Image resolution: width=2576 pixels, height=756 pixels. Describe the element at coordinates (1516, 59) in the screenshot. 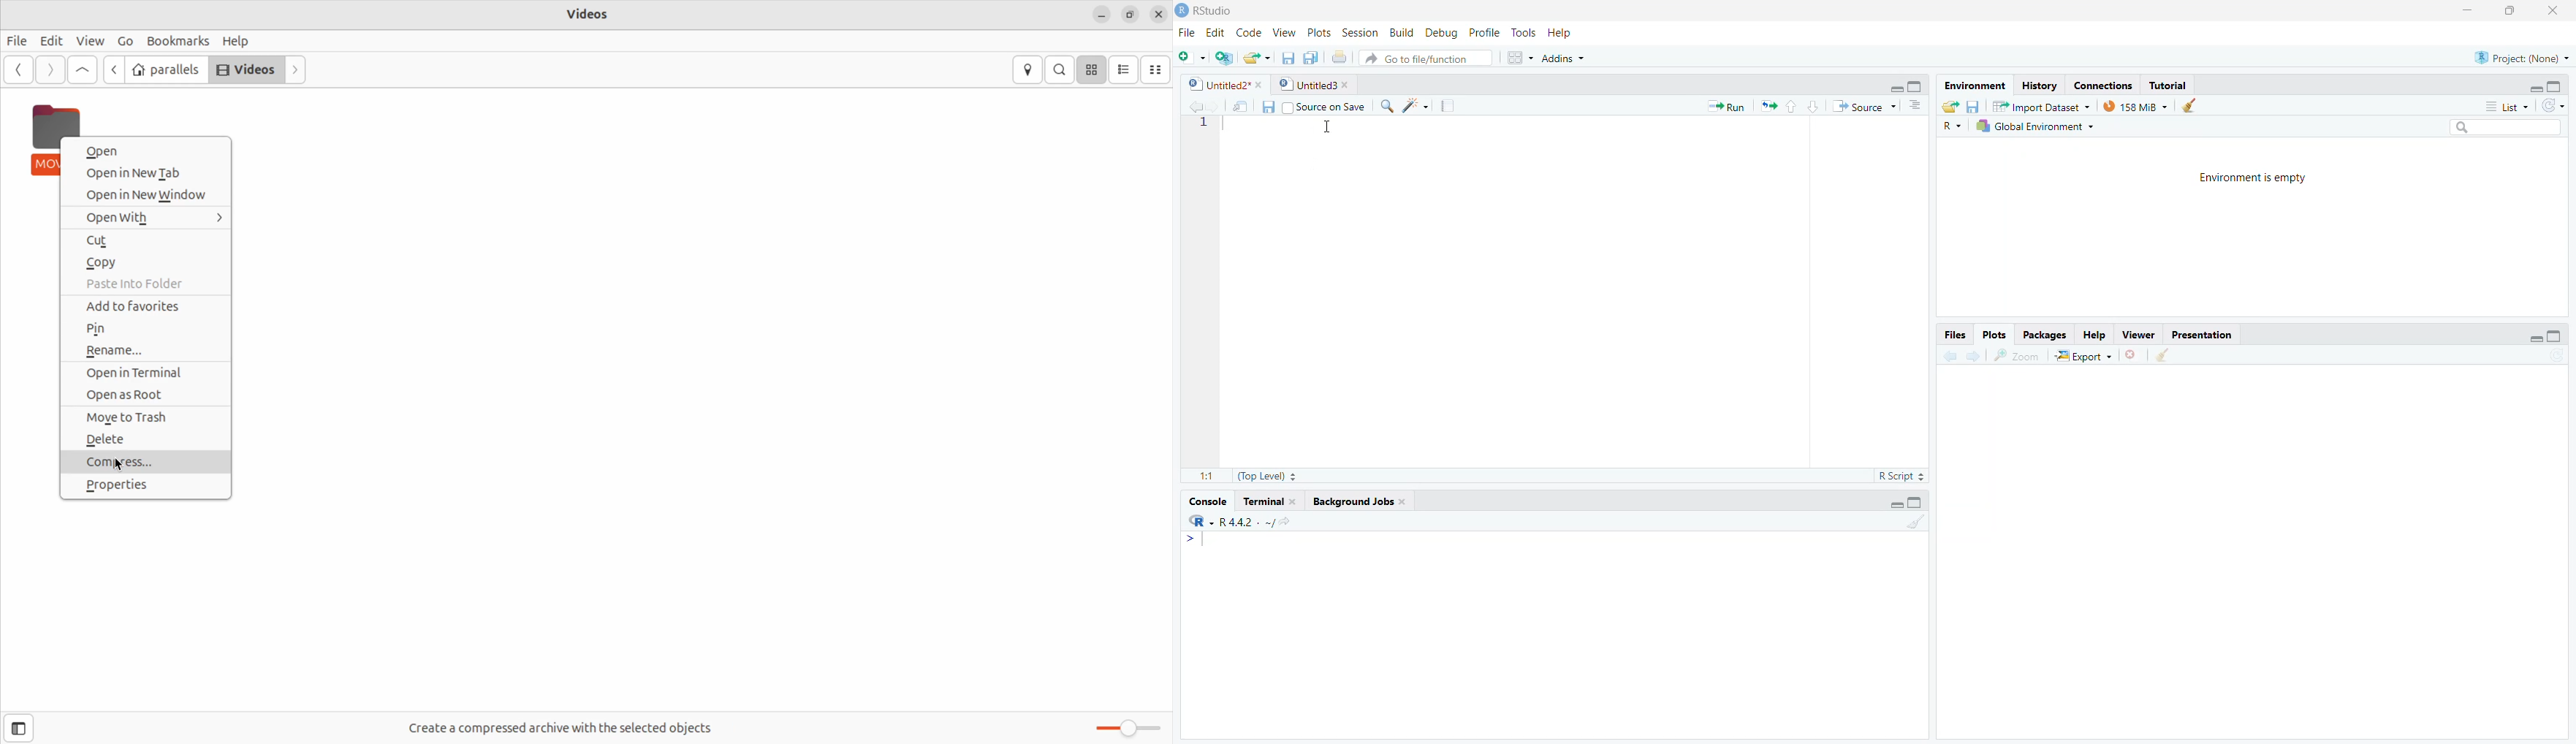

I see `Workspace pane` at that location.